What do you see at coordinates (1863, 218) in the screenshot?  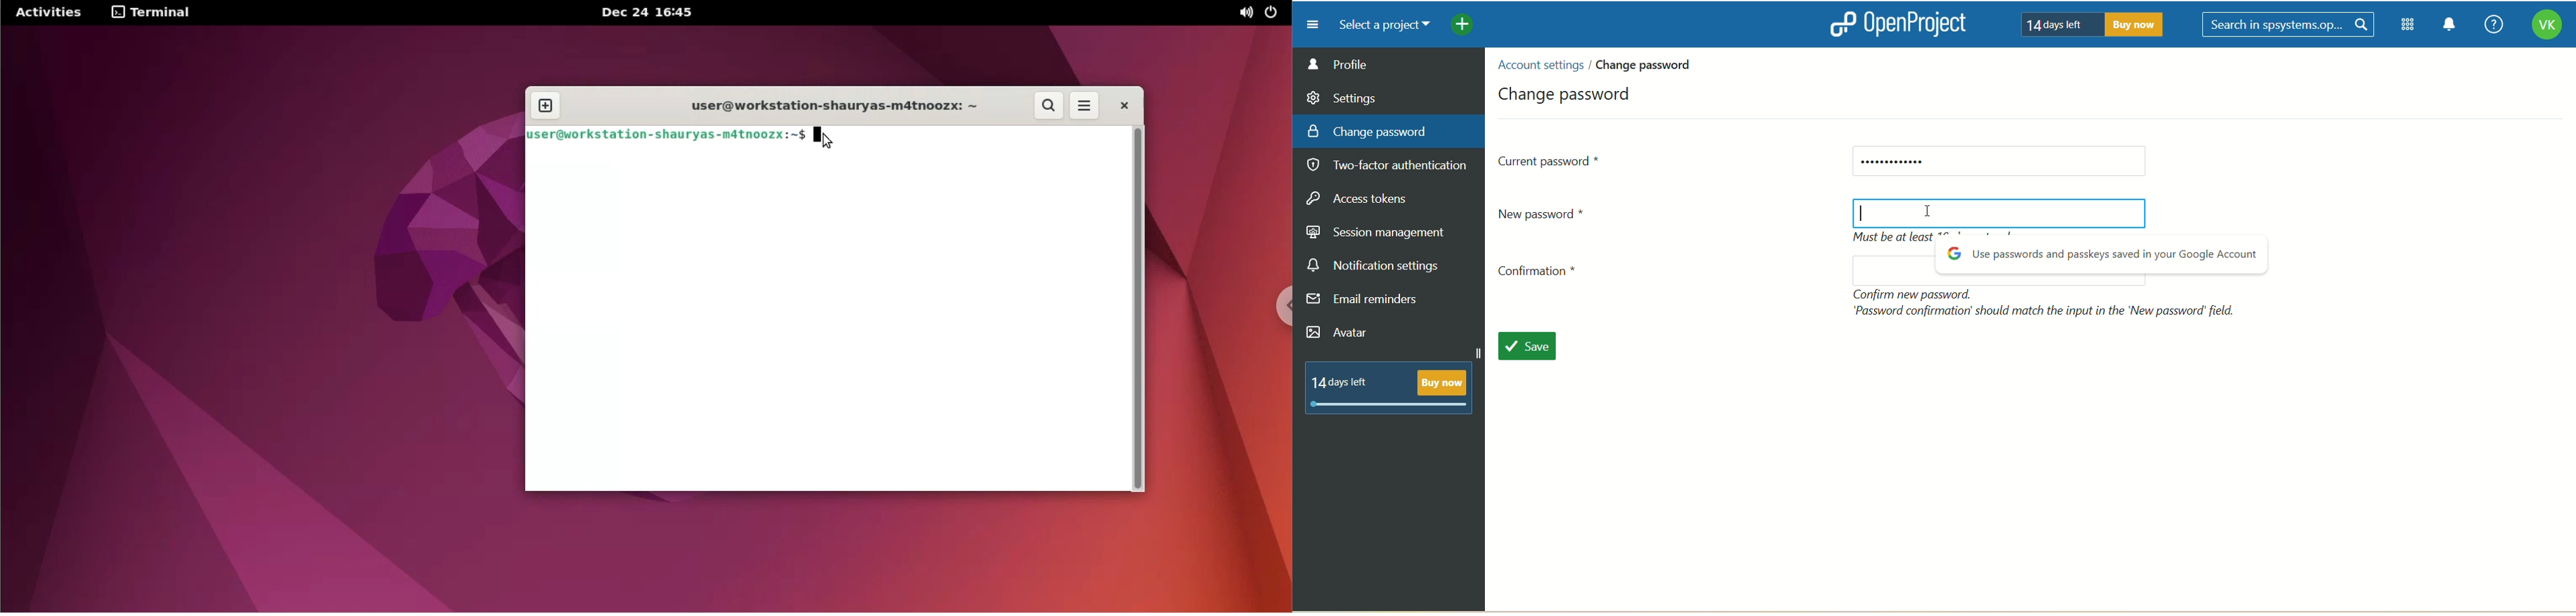 I see `cursor` at bounding box center [1863, 218].